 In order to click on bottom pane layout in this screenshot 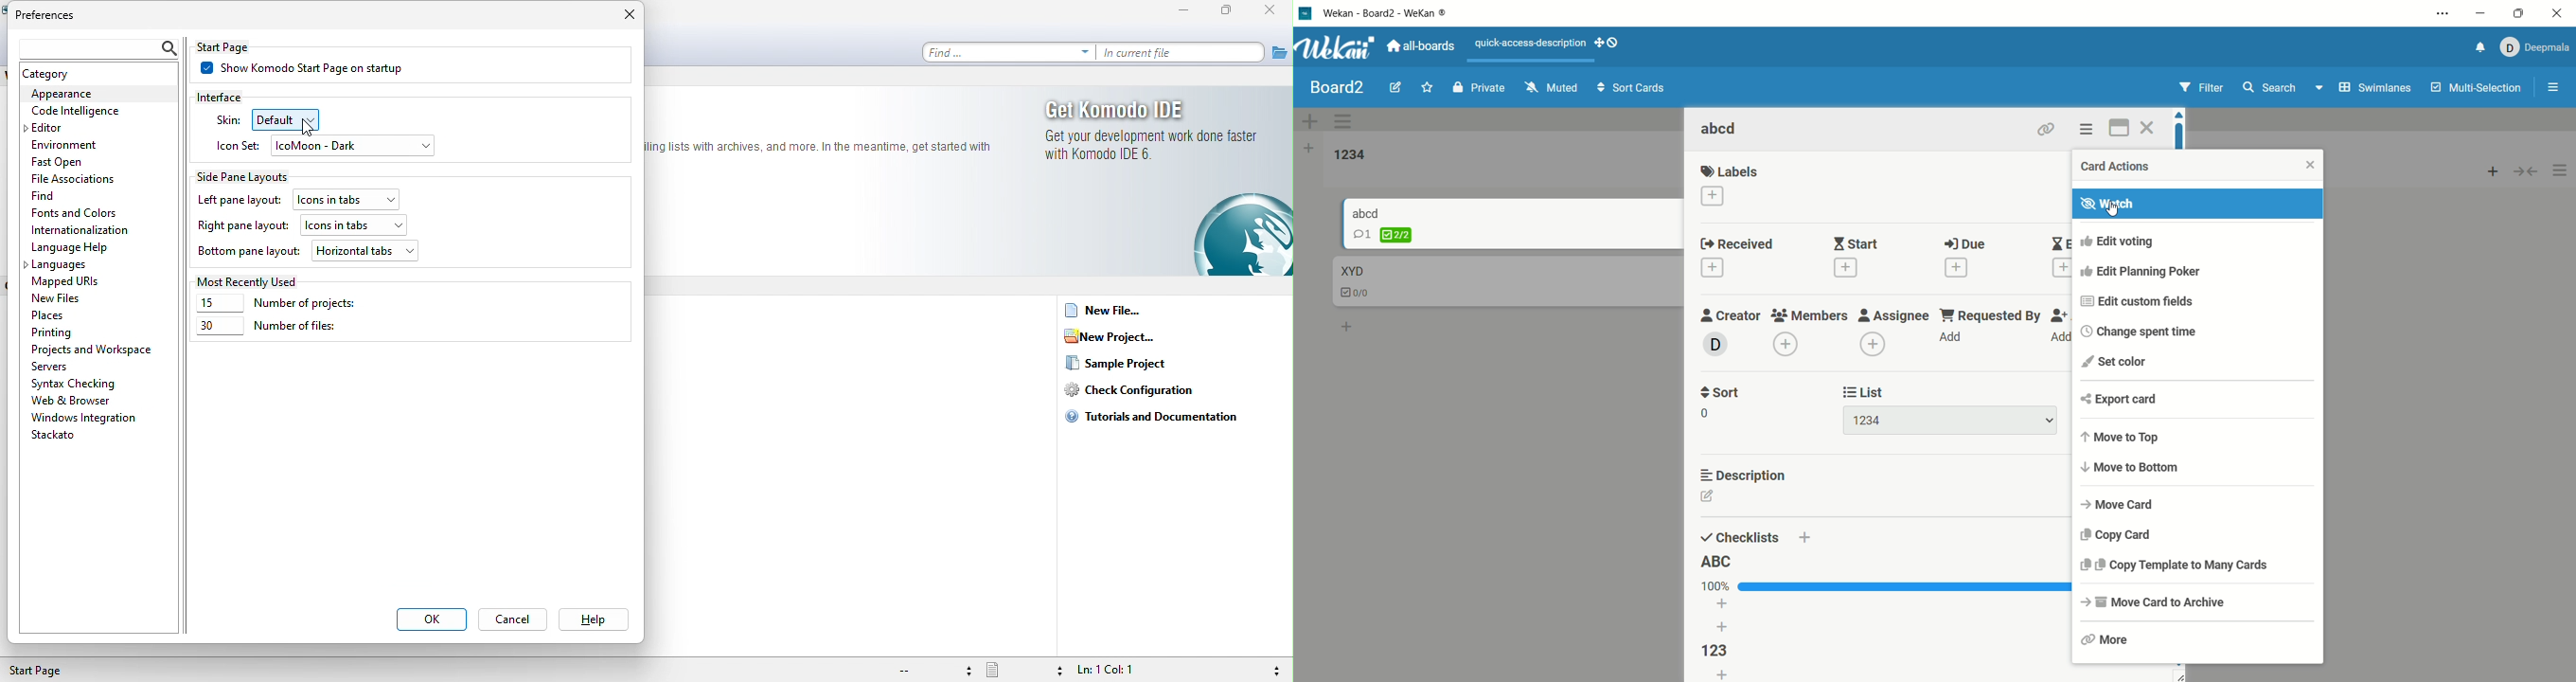, I will do `click(249, 253)`.